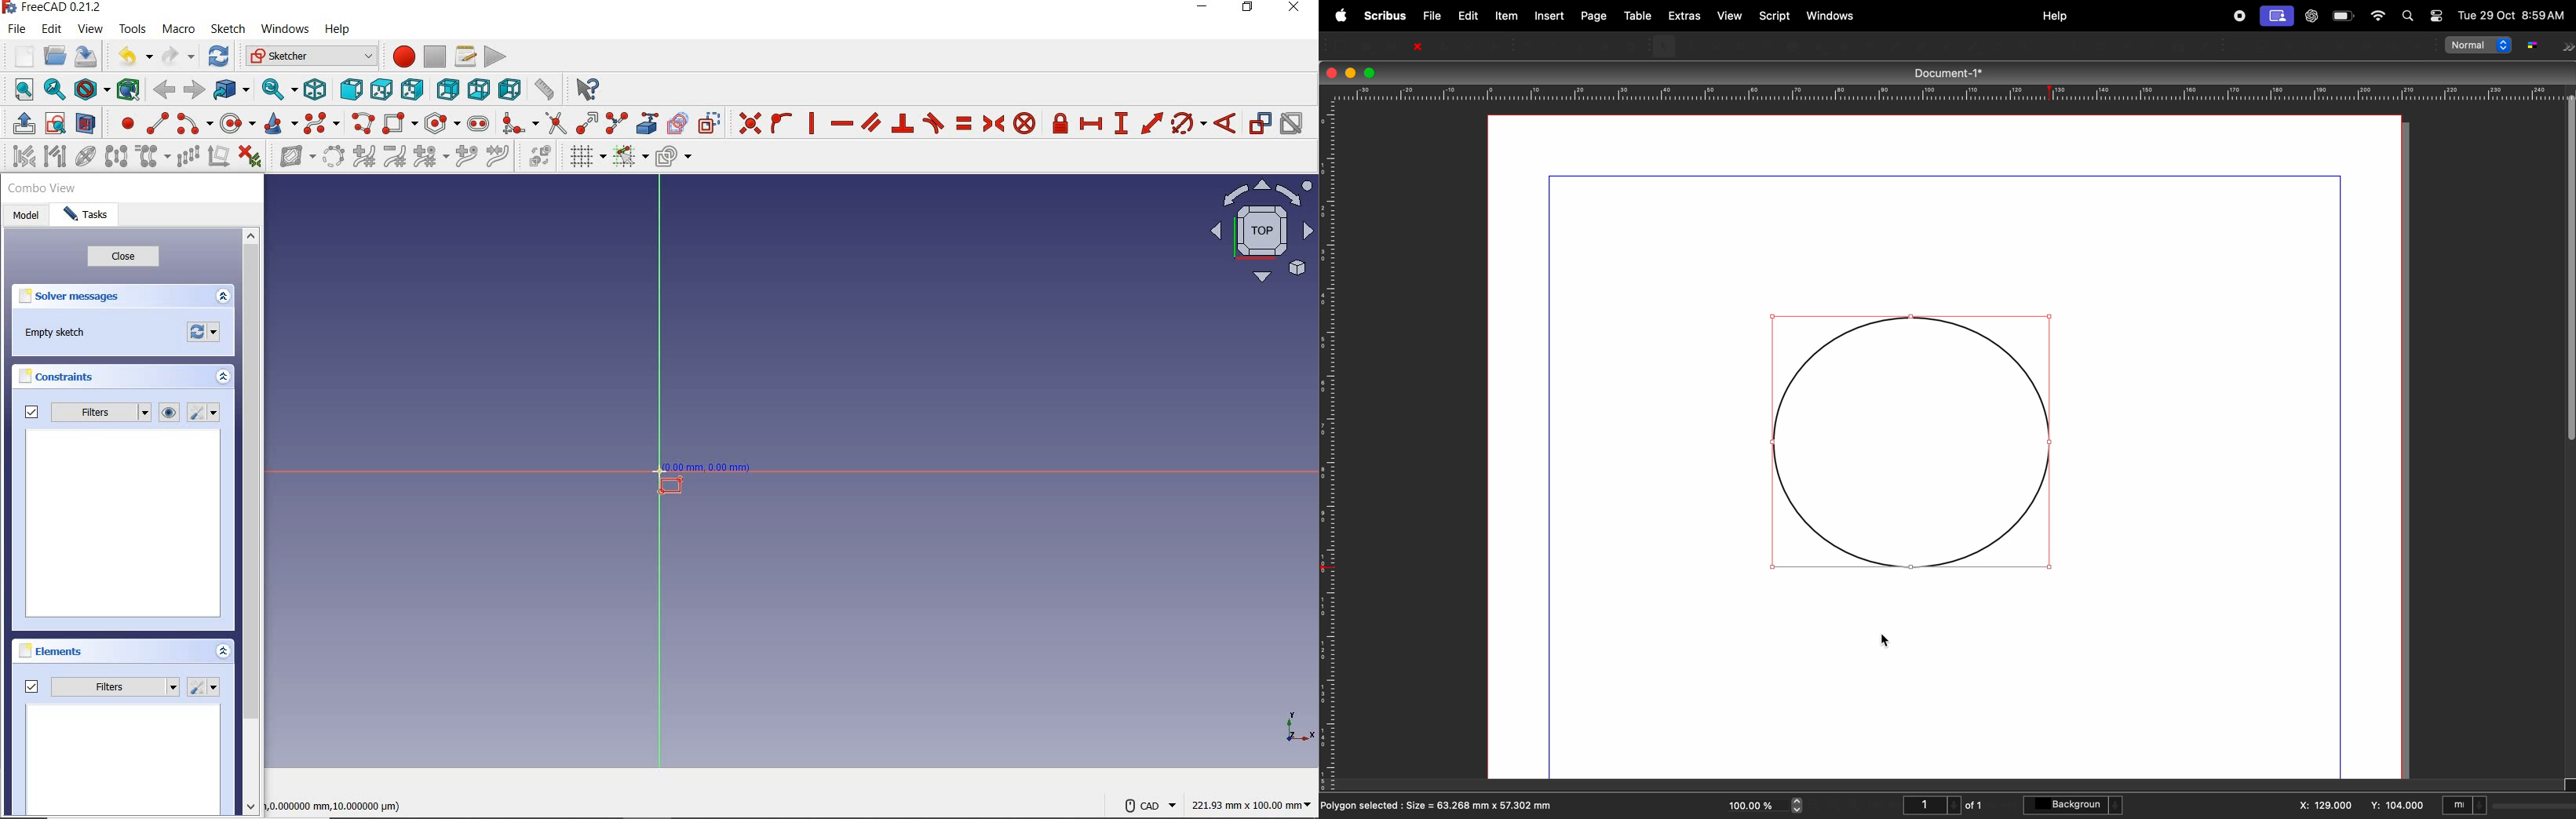 This screenshot has height=840, width=2576. Describe the element at coordinates (710, 123) in the screenshot. I see `toggle construction geometry` at that location.